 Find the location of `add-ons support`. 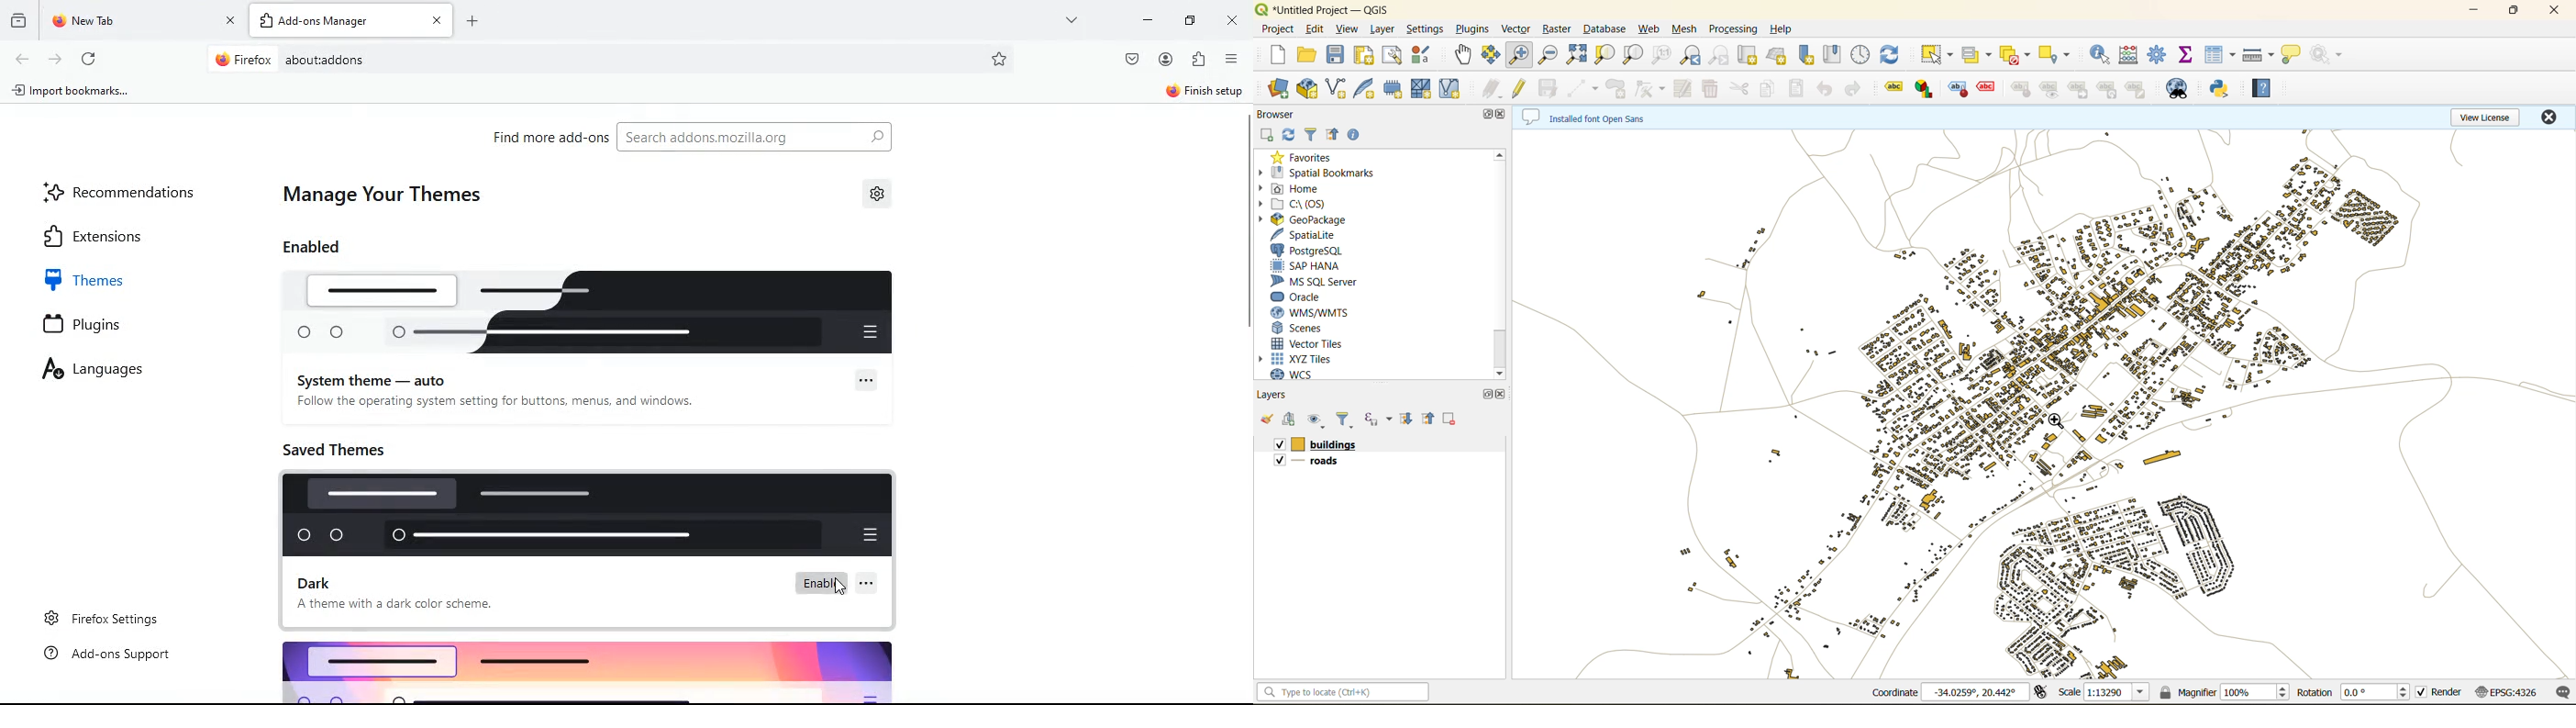

add-ons support is located at coordinates (117, 655).